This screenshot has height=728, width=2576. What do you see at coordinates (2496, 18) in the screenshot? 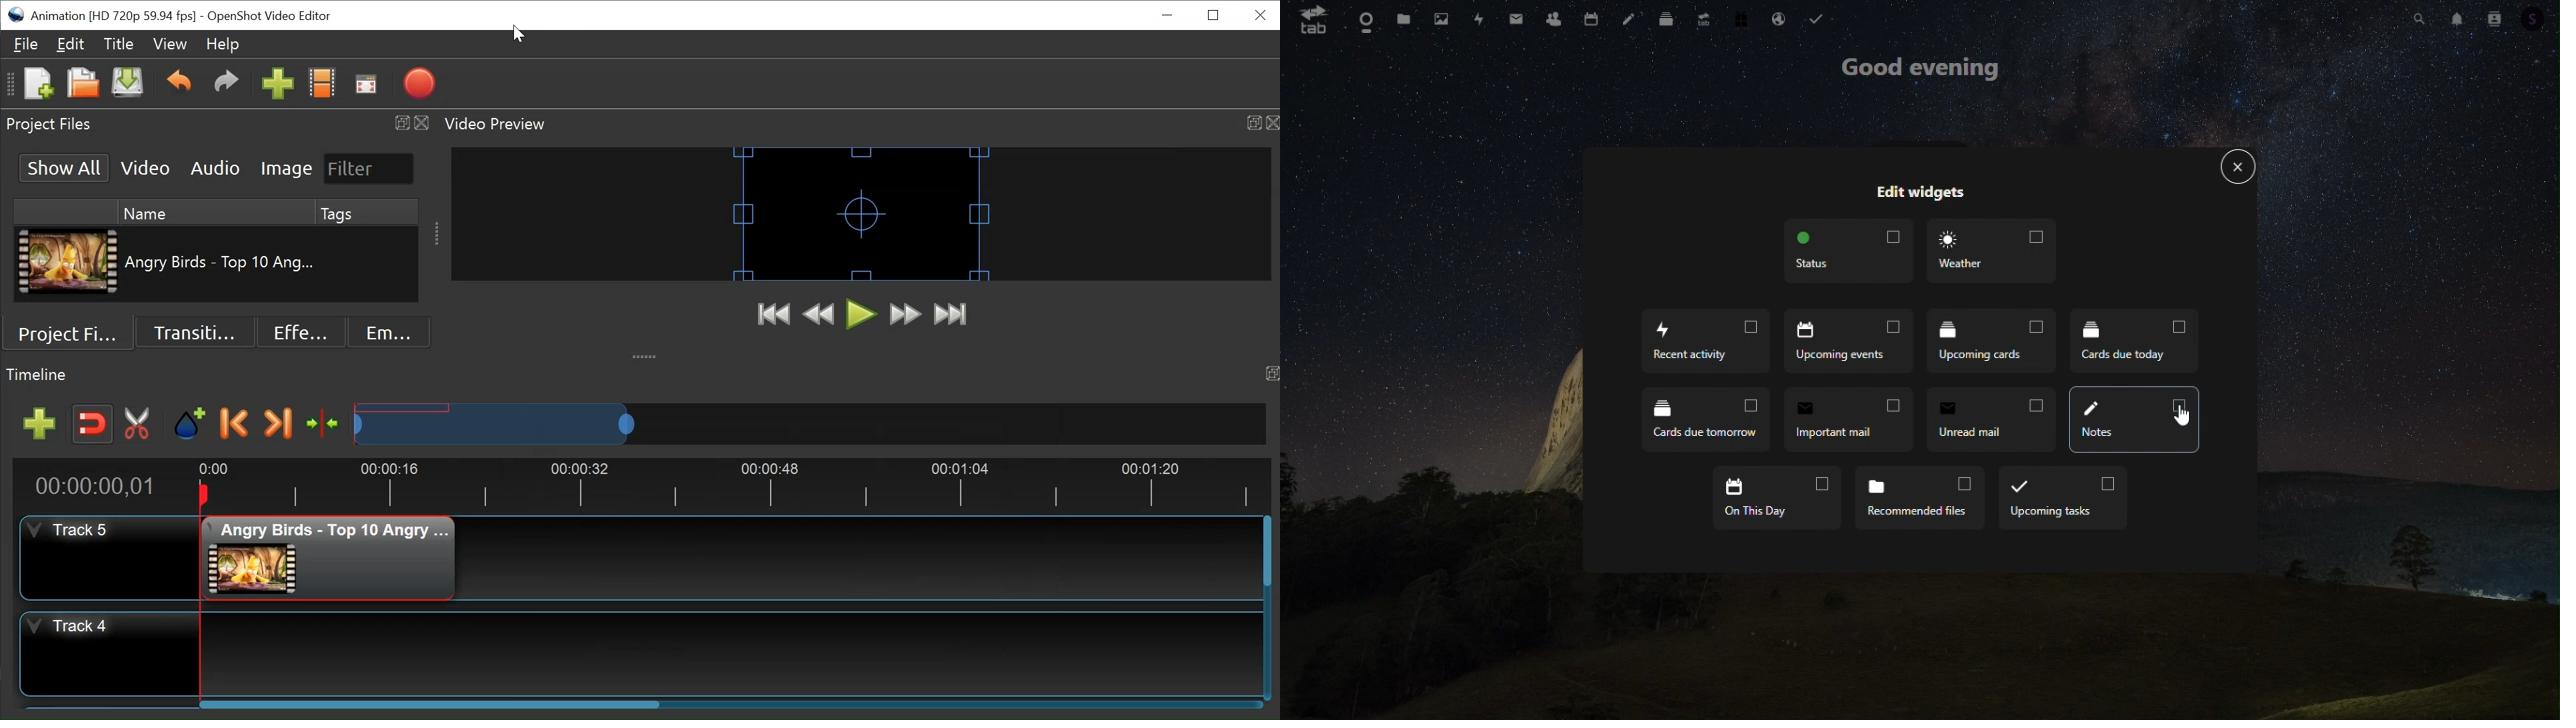
I see `Contacts` at bounding box center [2496, 18].